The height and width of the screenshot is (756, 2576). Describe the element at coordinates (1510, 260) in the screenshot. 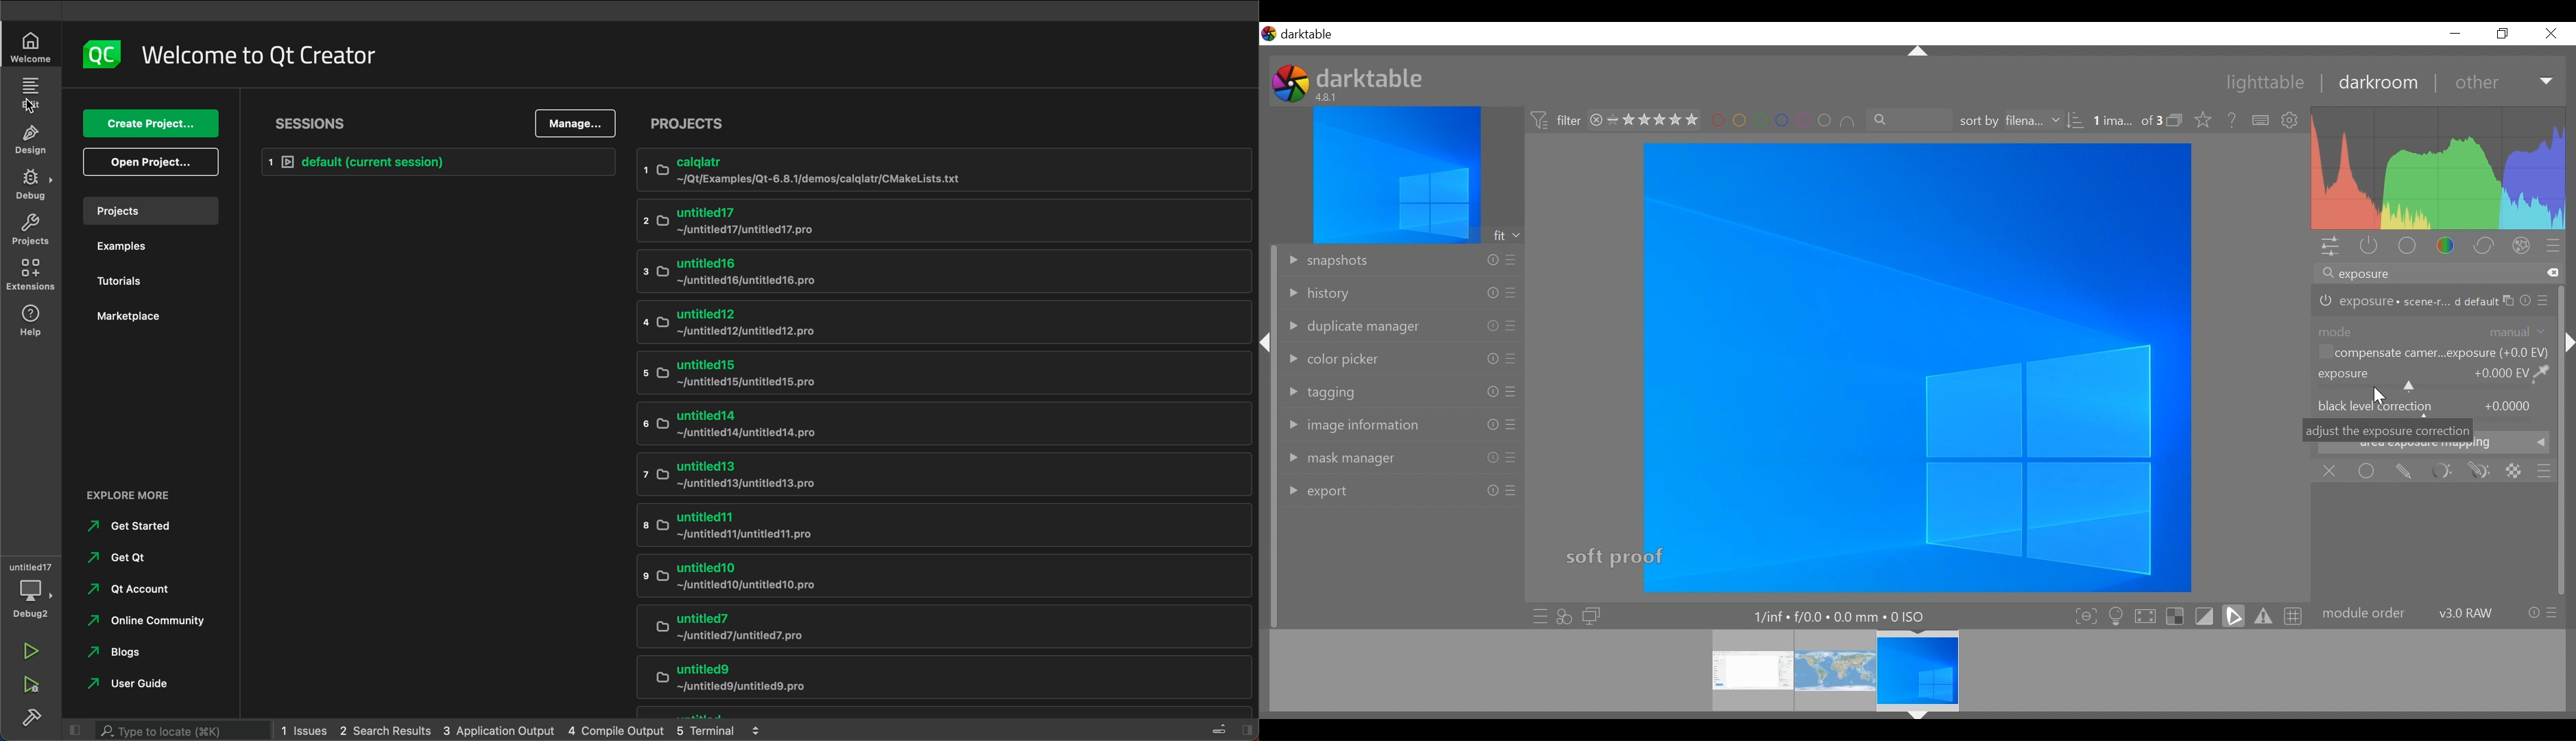

I see `presets` at that location.